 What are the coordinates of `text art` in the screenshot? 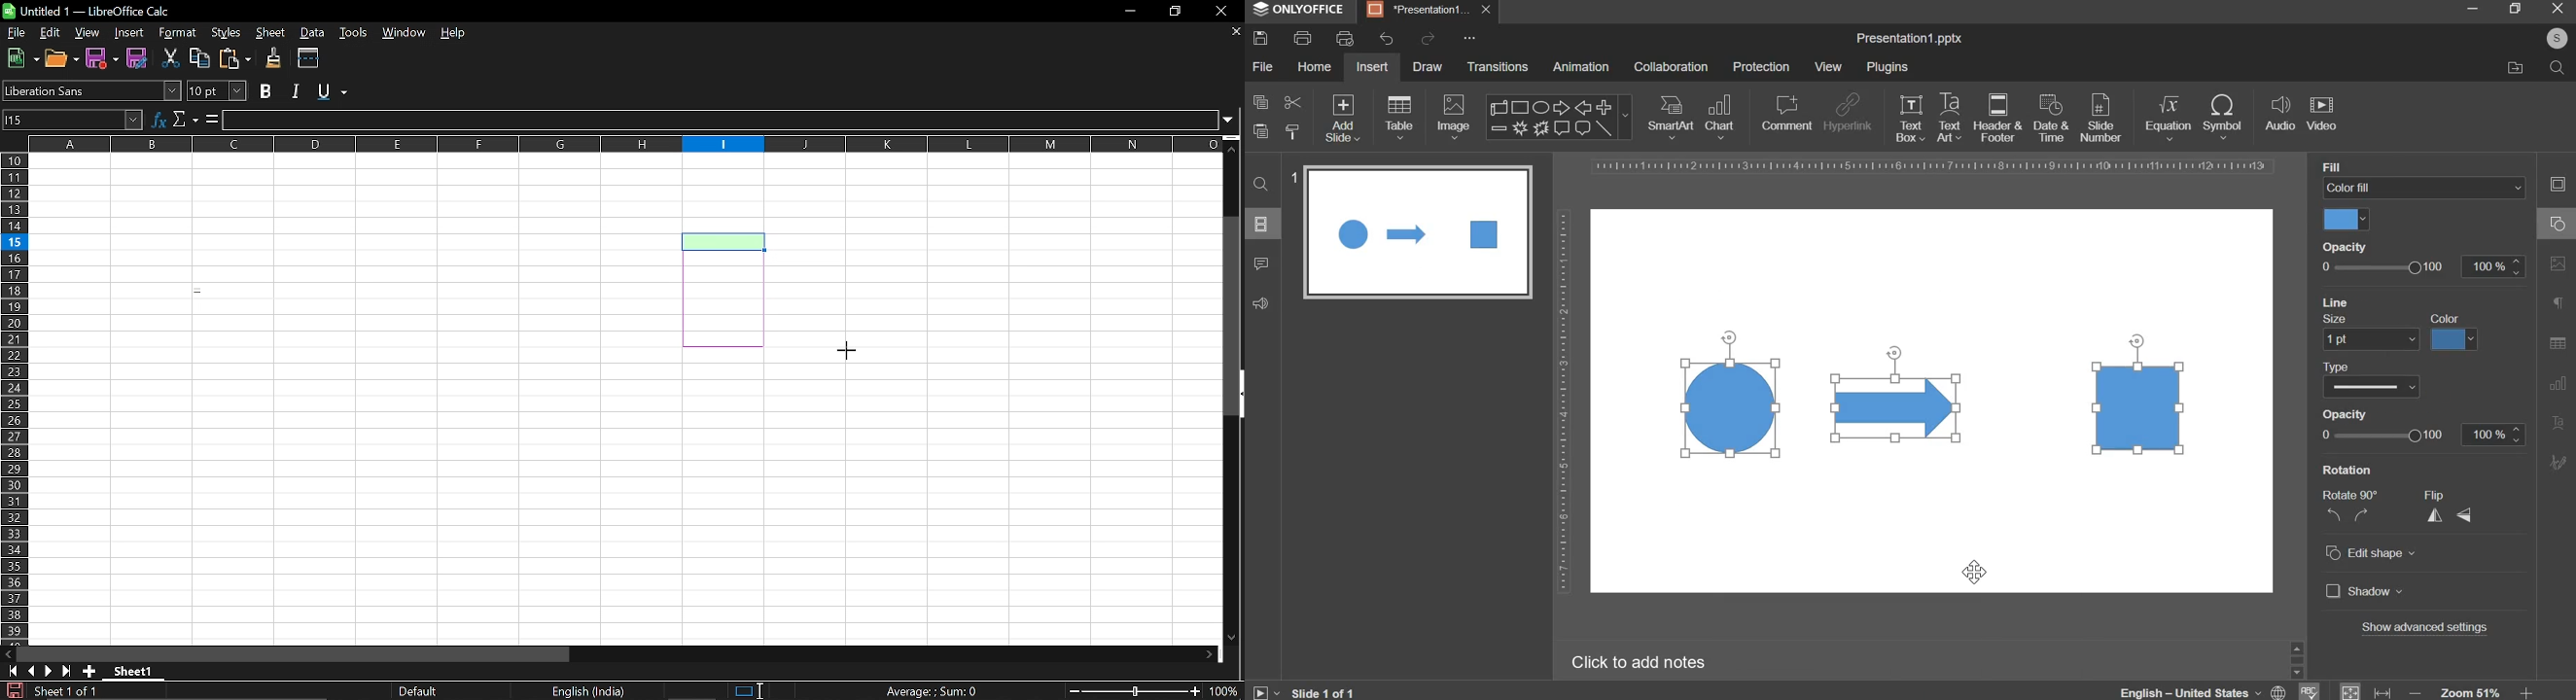 It's located at (1950, 117).